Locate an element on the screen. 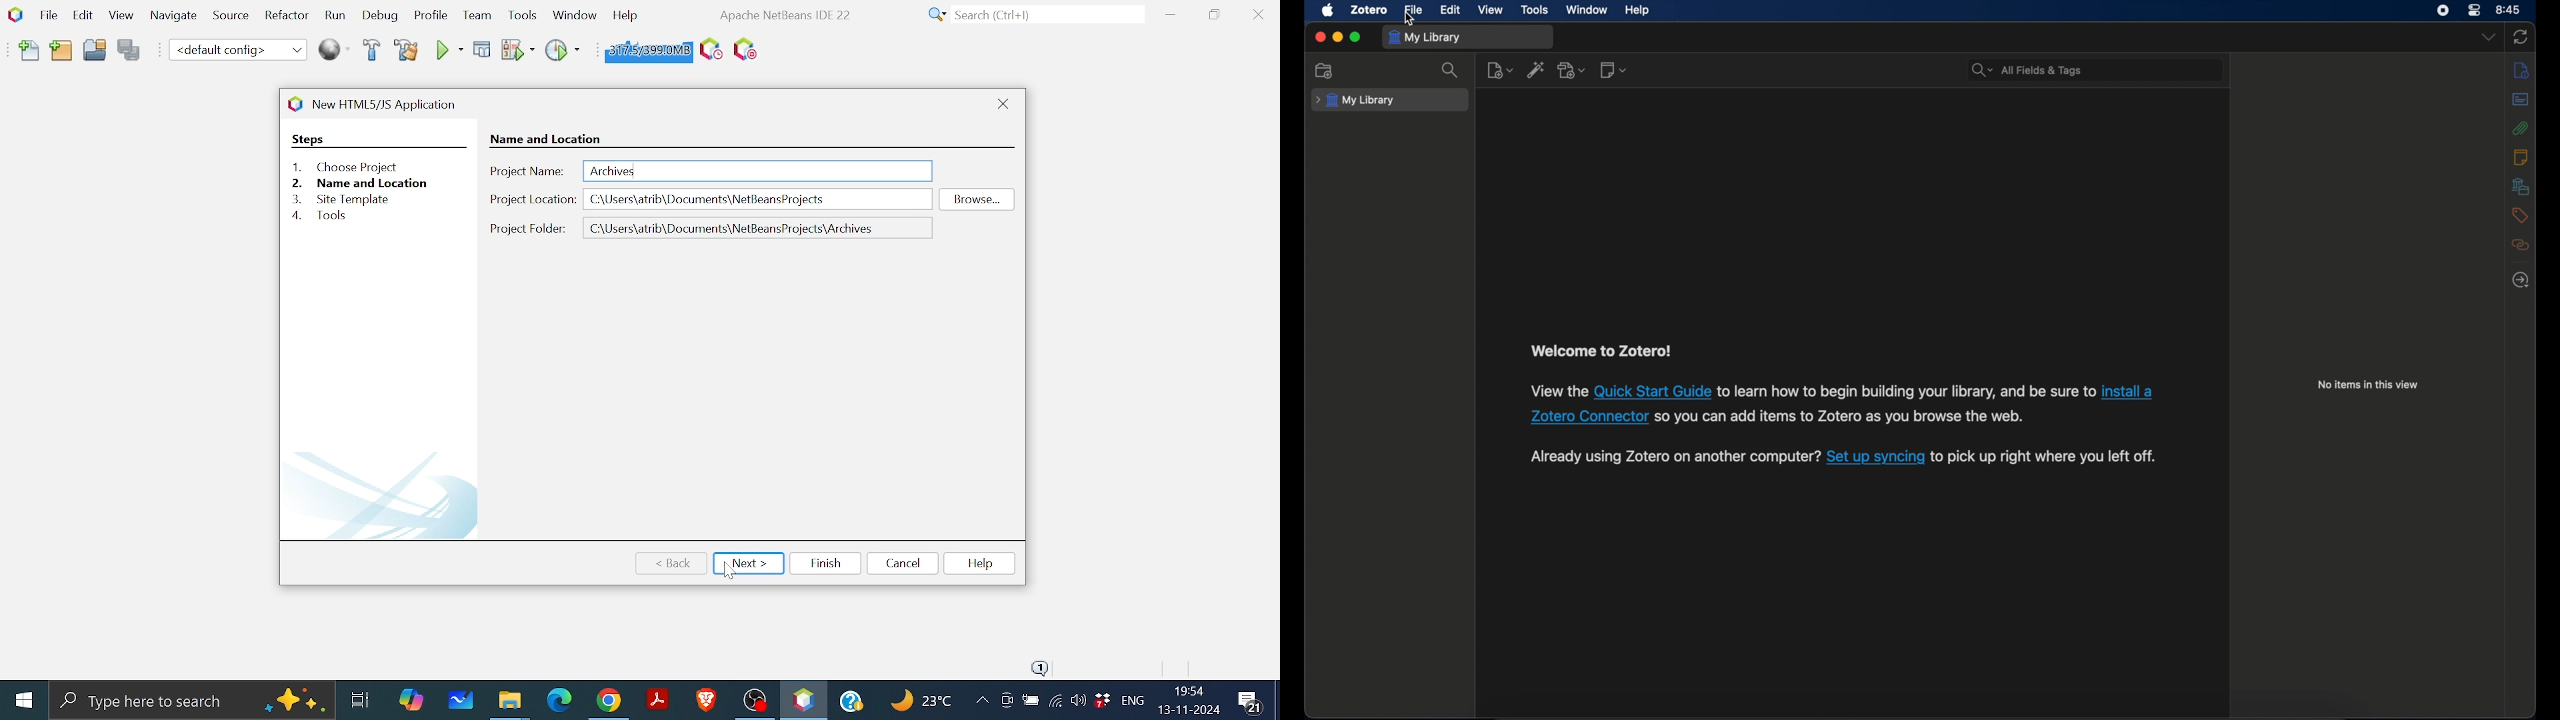  attachments is located at coordinates (2521, 129).